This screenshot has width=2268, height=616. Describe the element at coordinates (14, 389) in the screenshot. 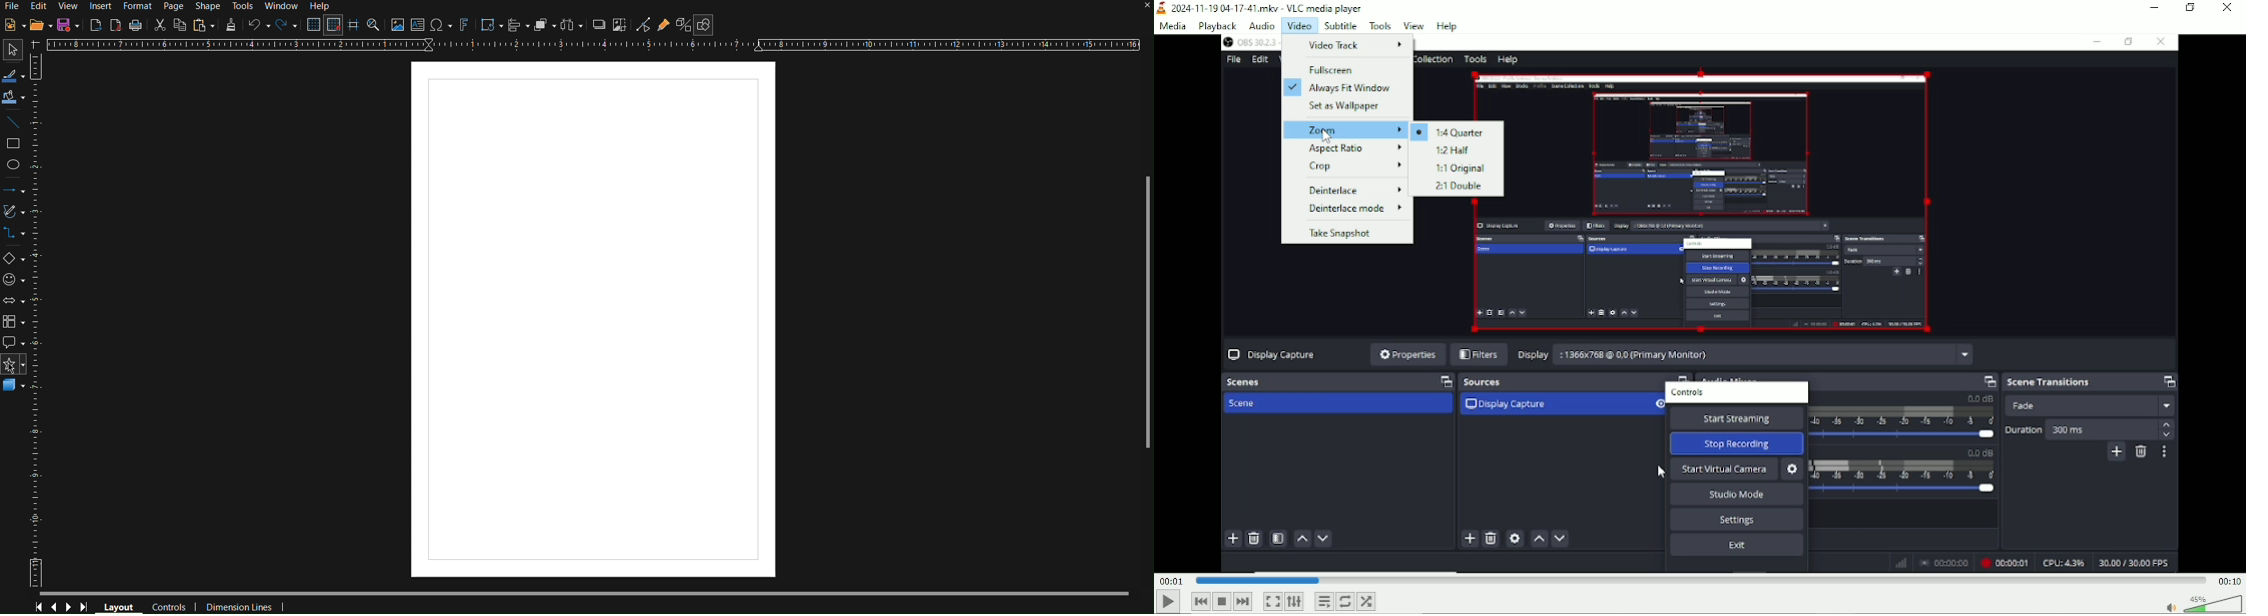

I see `3D Objects` at that location.